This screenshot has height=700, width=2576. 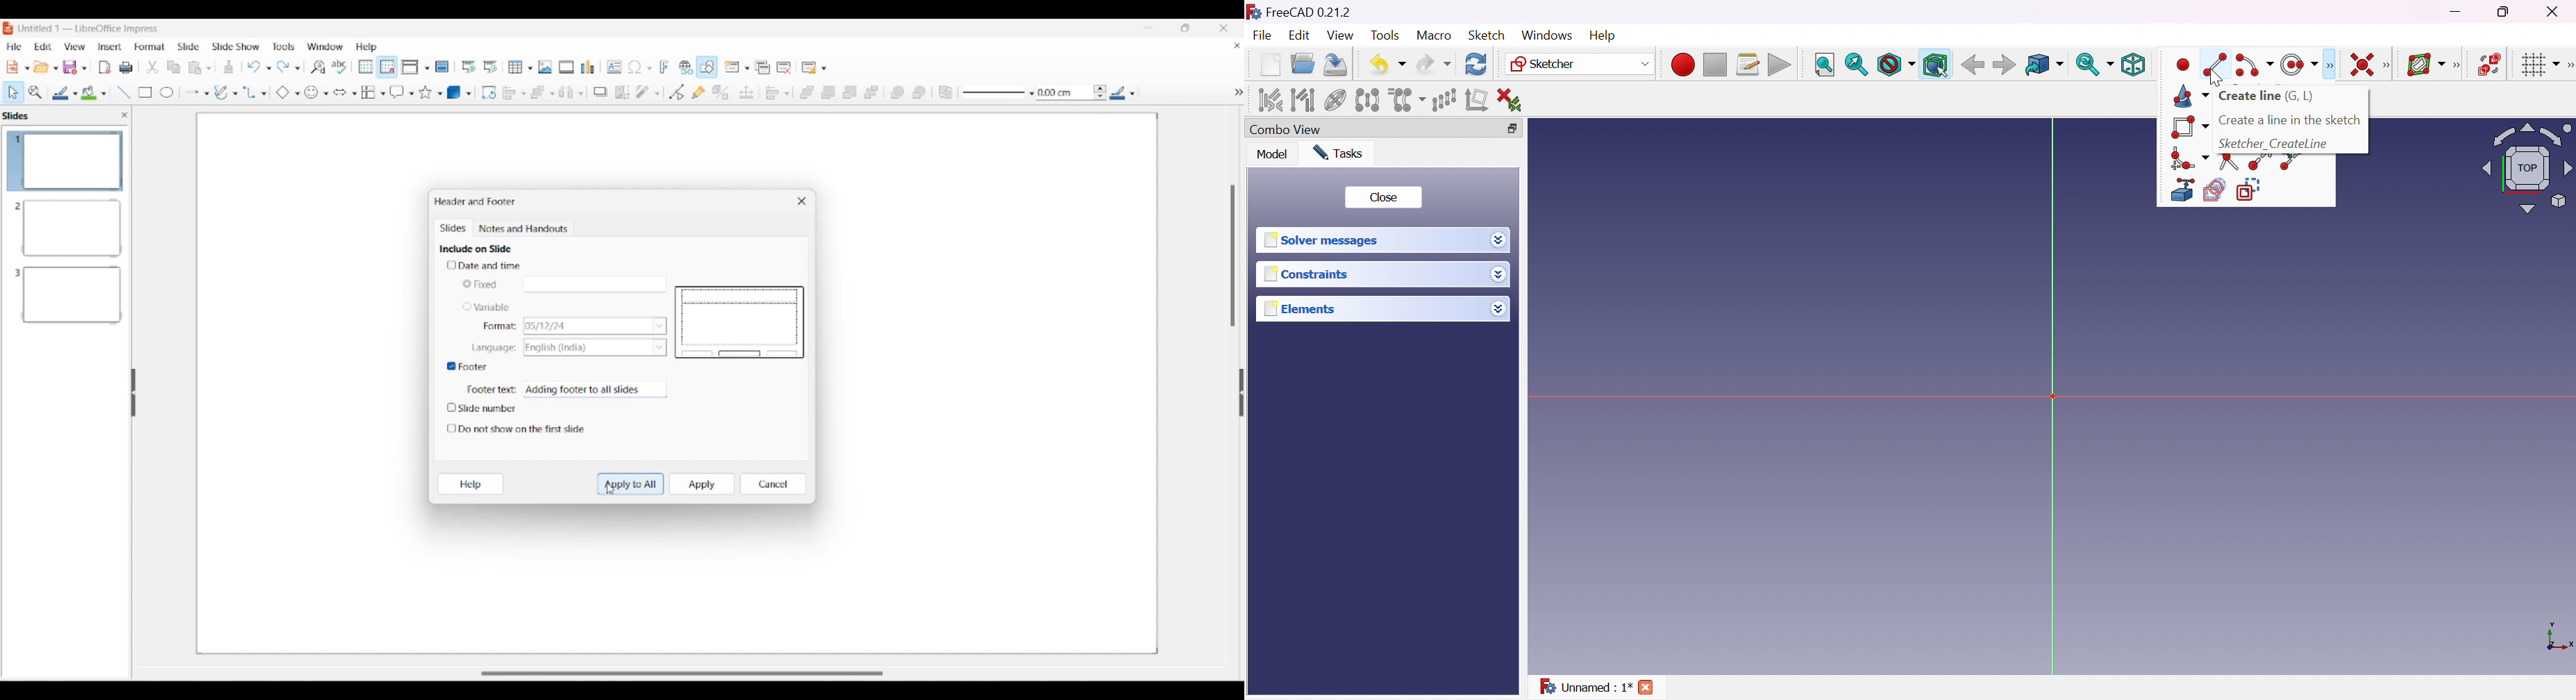 I want to click on New document options, so click(x=18, y=67).